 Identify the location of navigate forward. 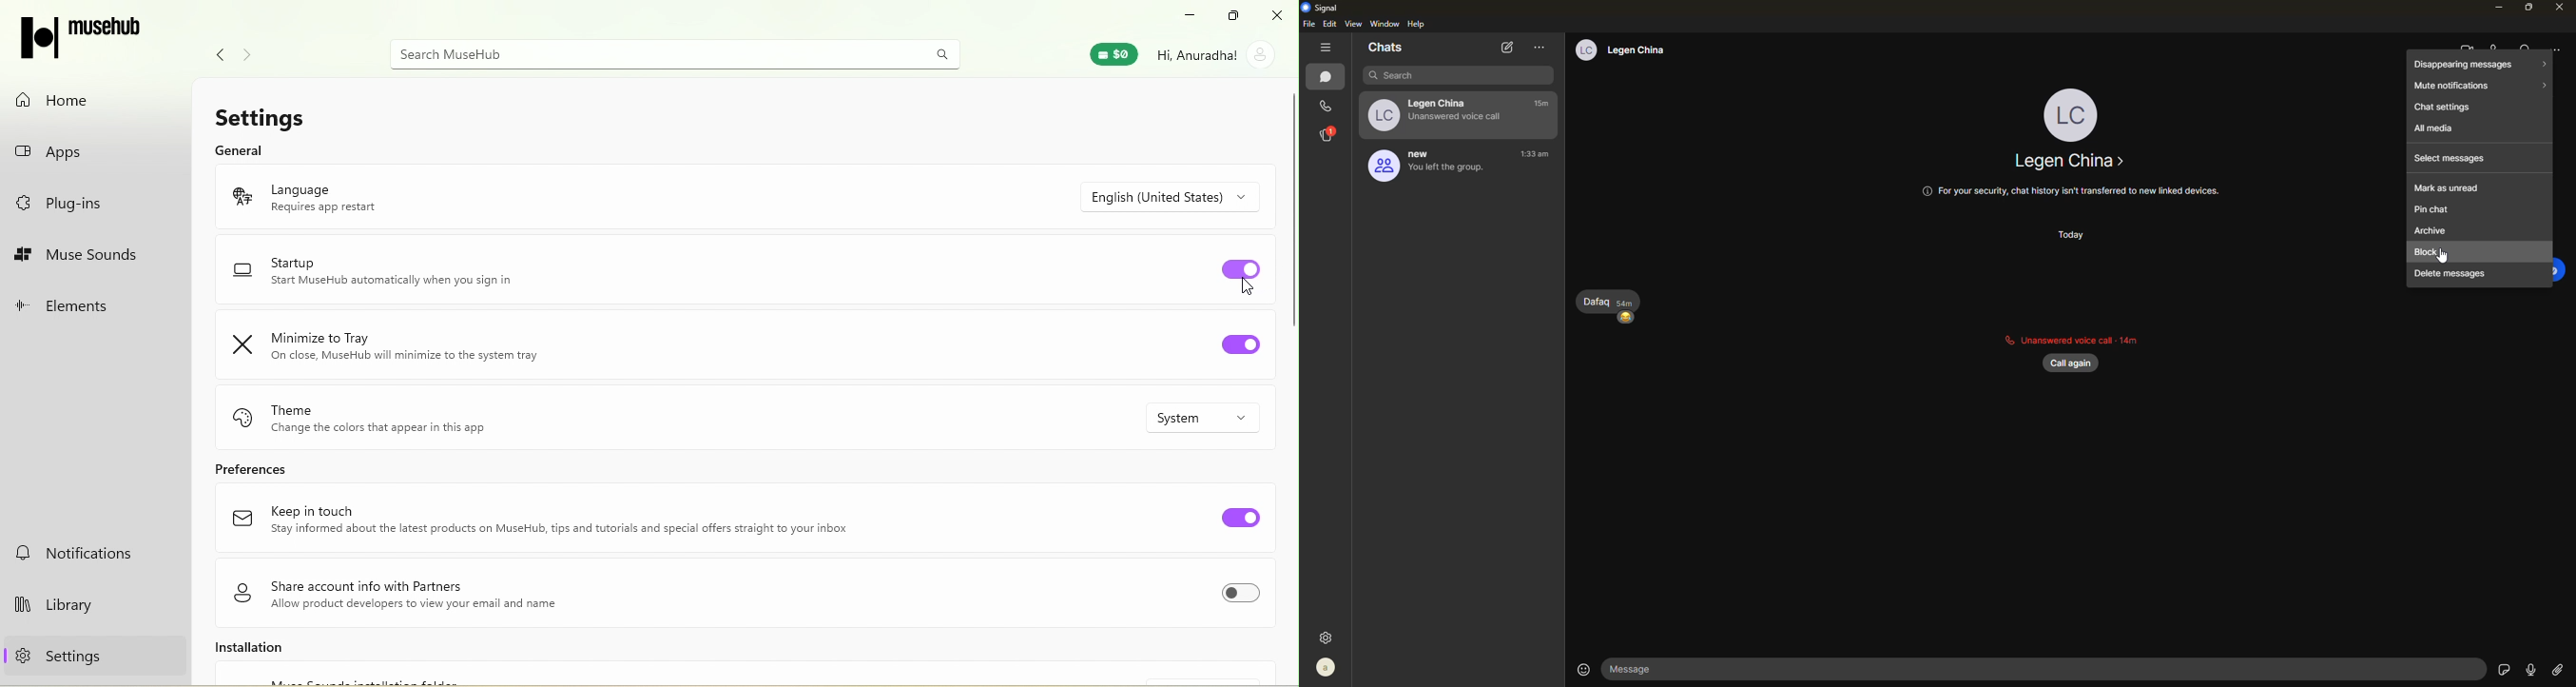
(253, 49).